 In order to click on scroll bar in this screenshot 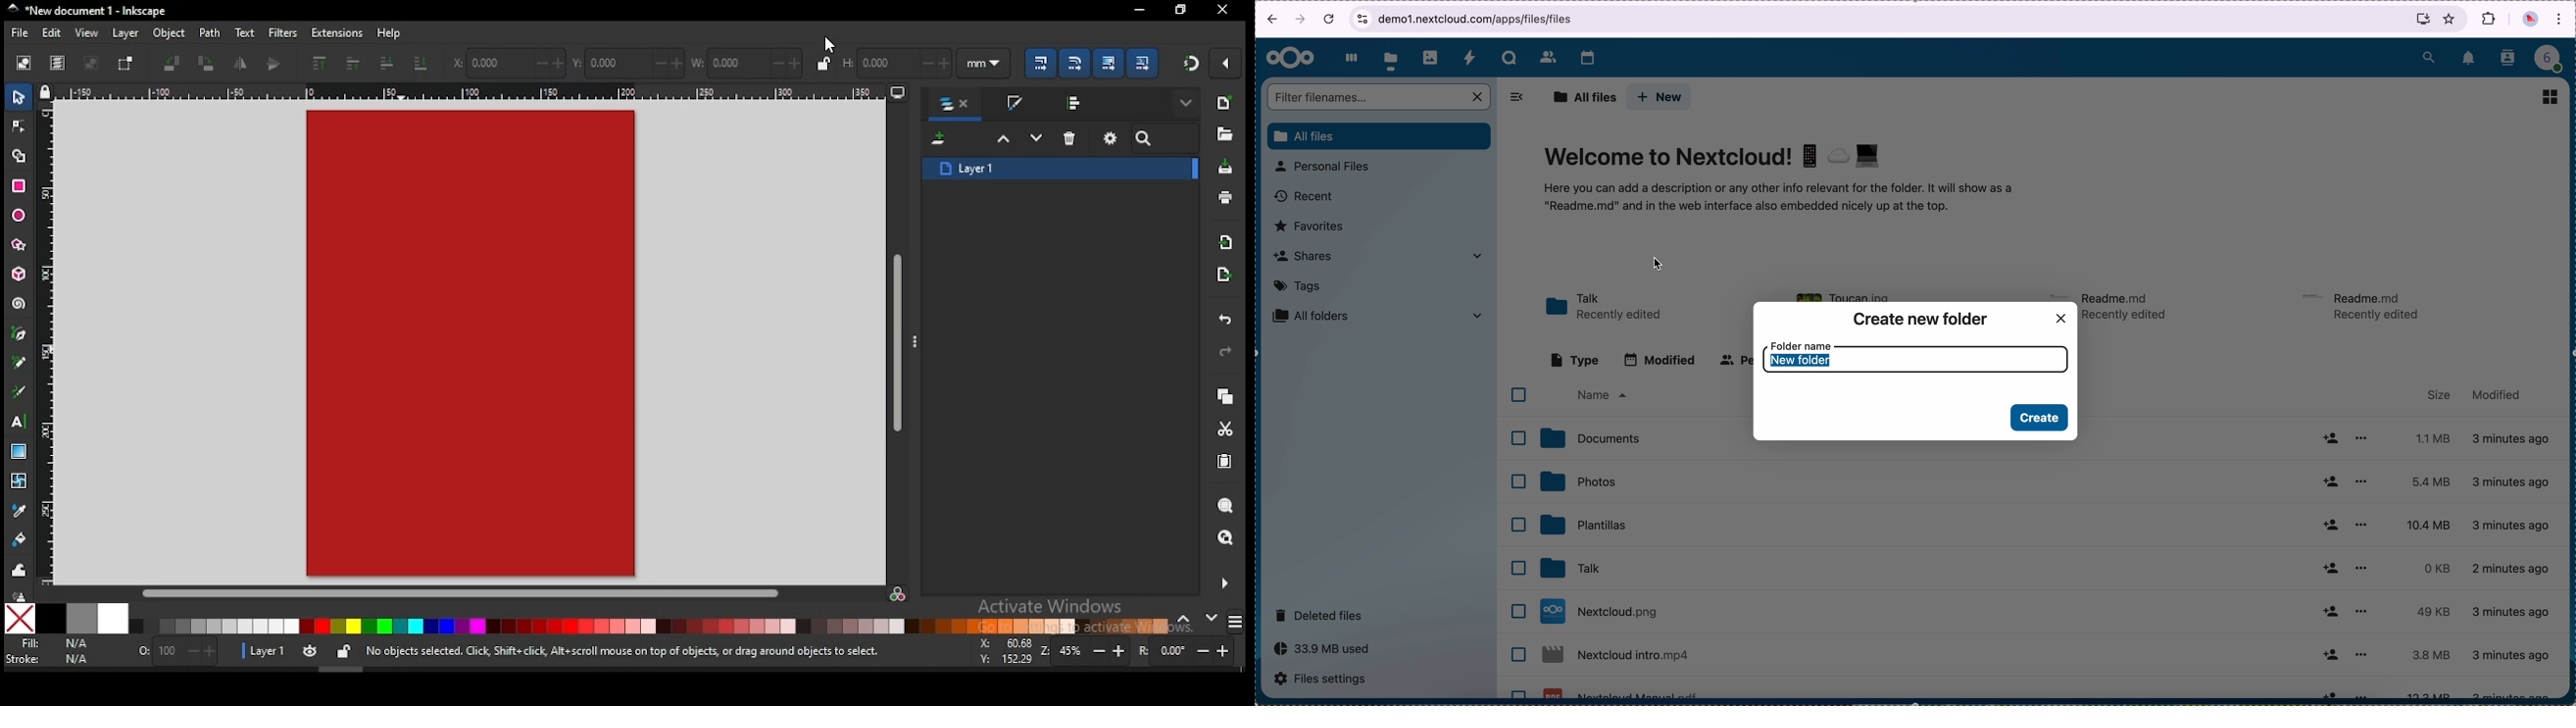, I will do `click(461, 593)`.